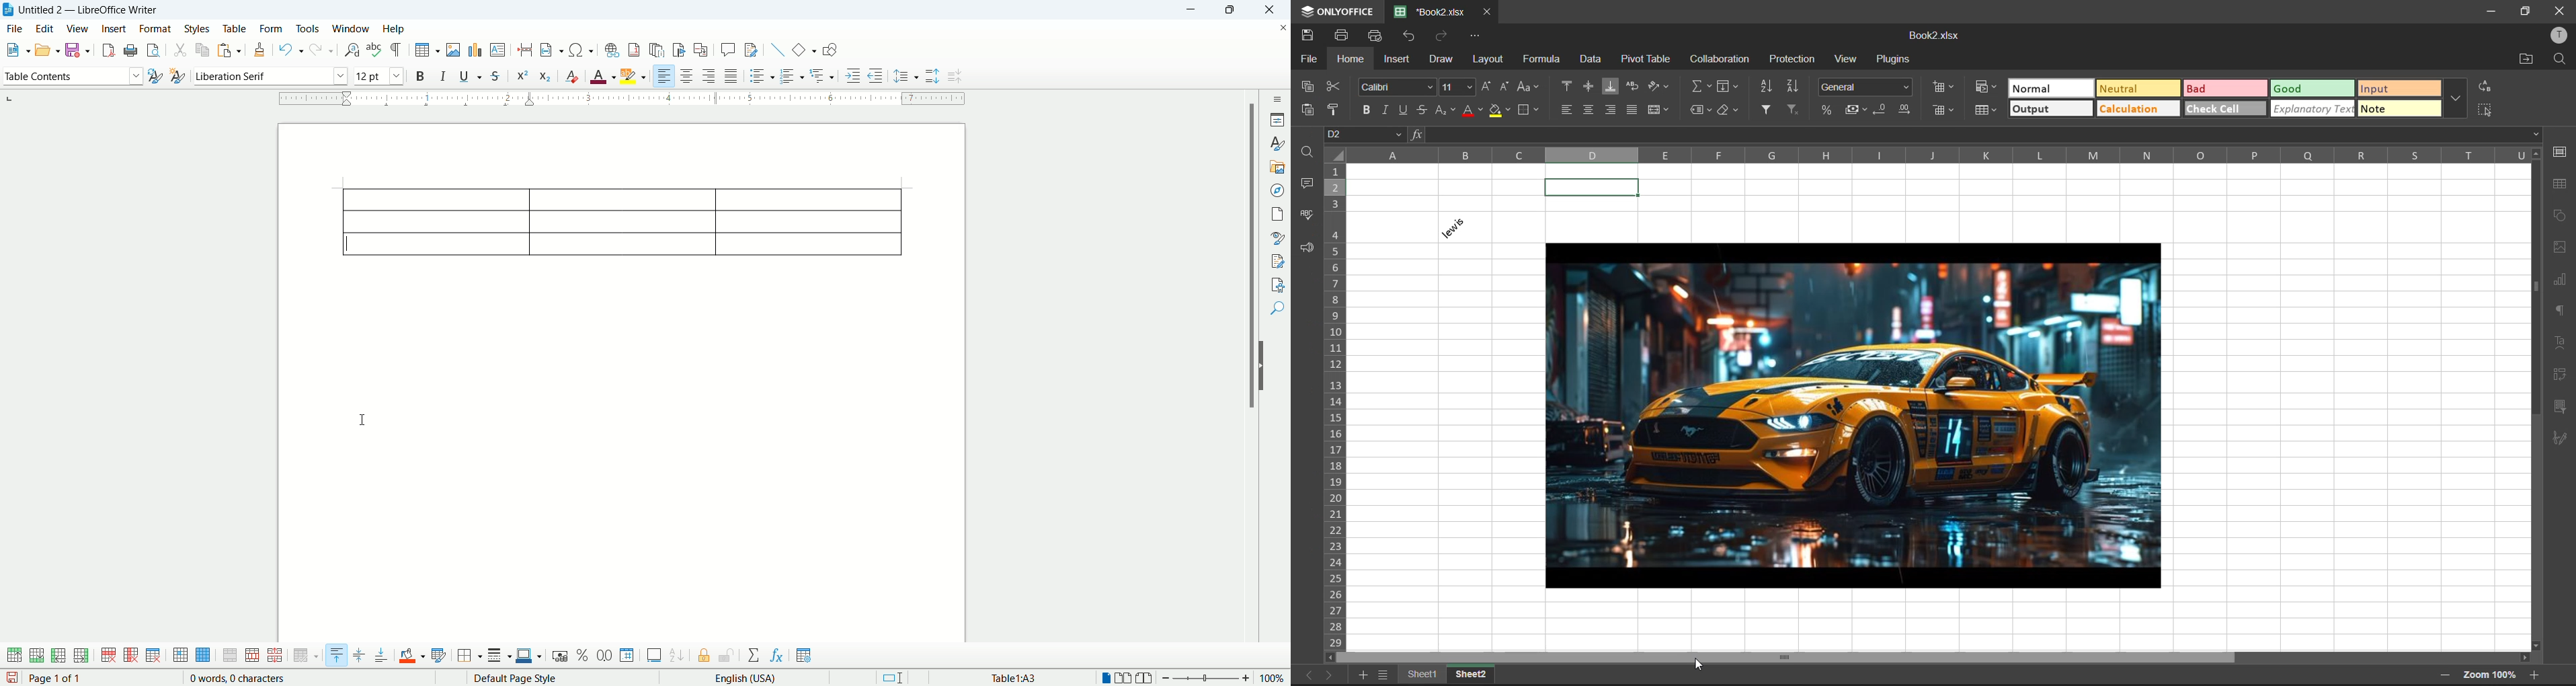 This screenshot has width=2576, height=700. What do you see at coordinates (1727, 86) in the screenshot?
I see `fields` at bounding box center [1727, 86].